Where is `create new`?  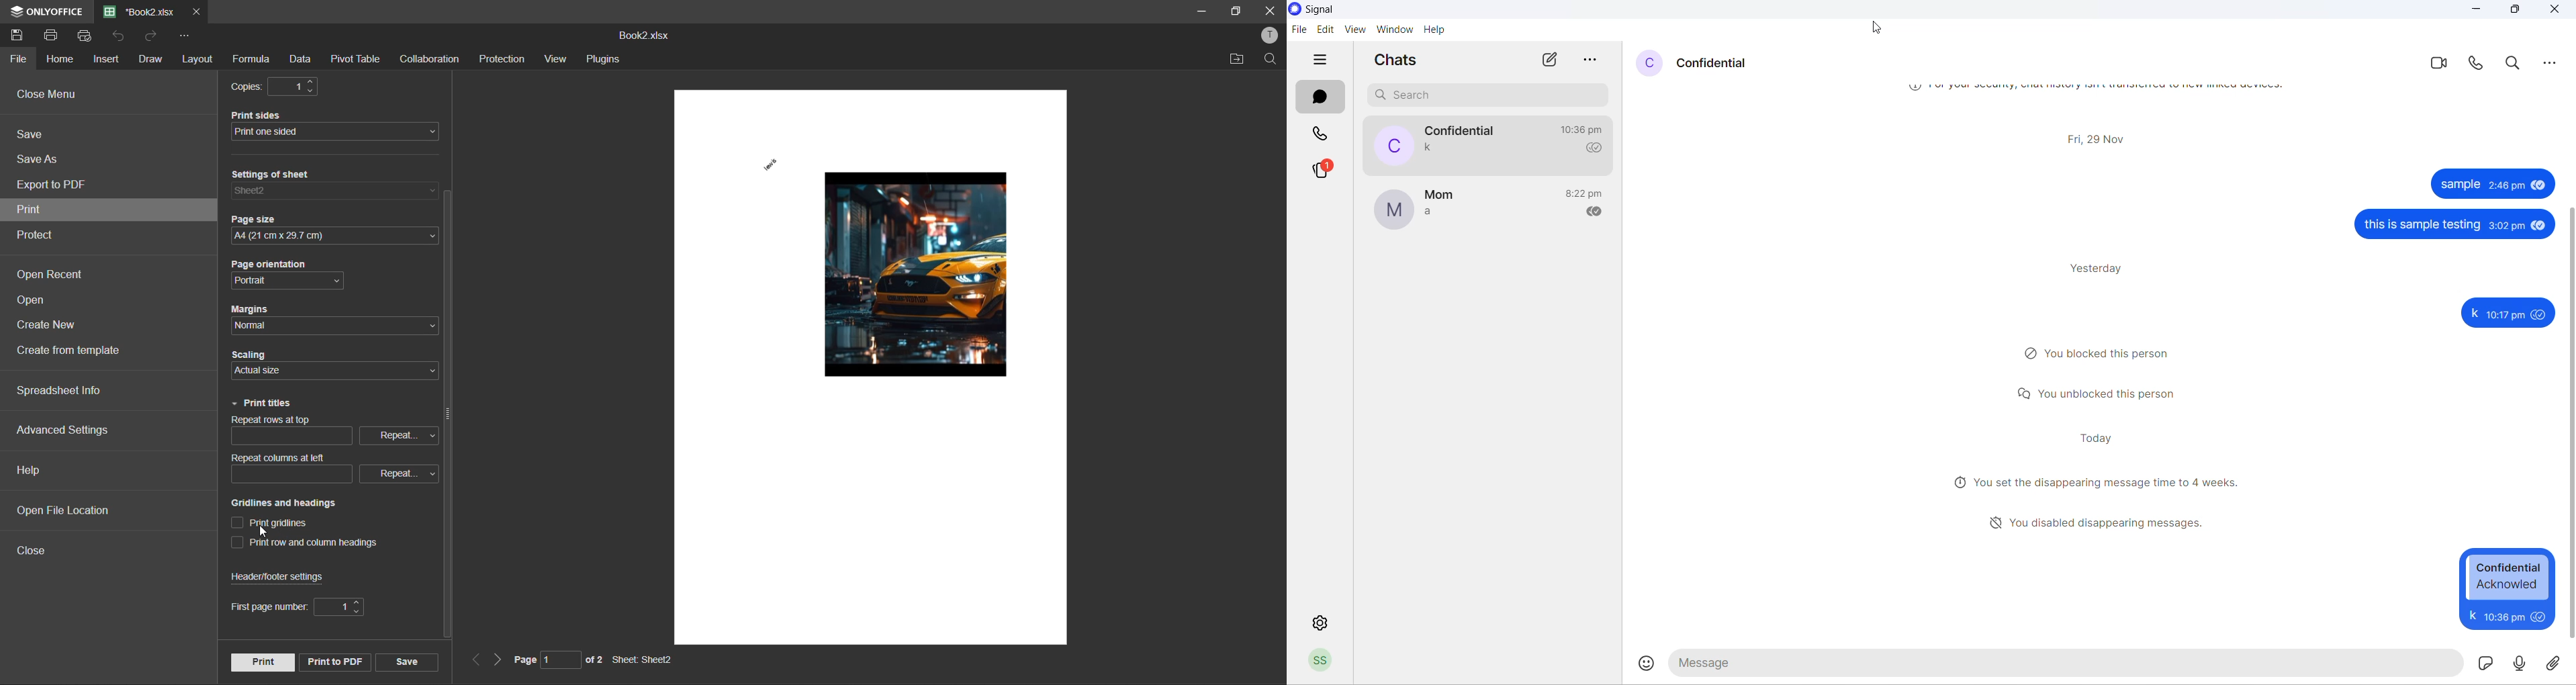 create new is located at coordinates (50, 326).